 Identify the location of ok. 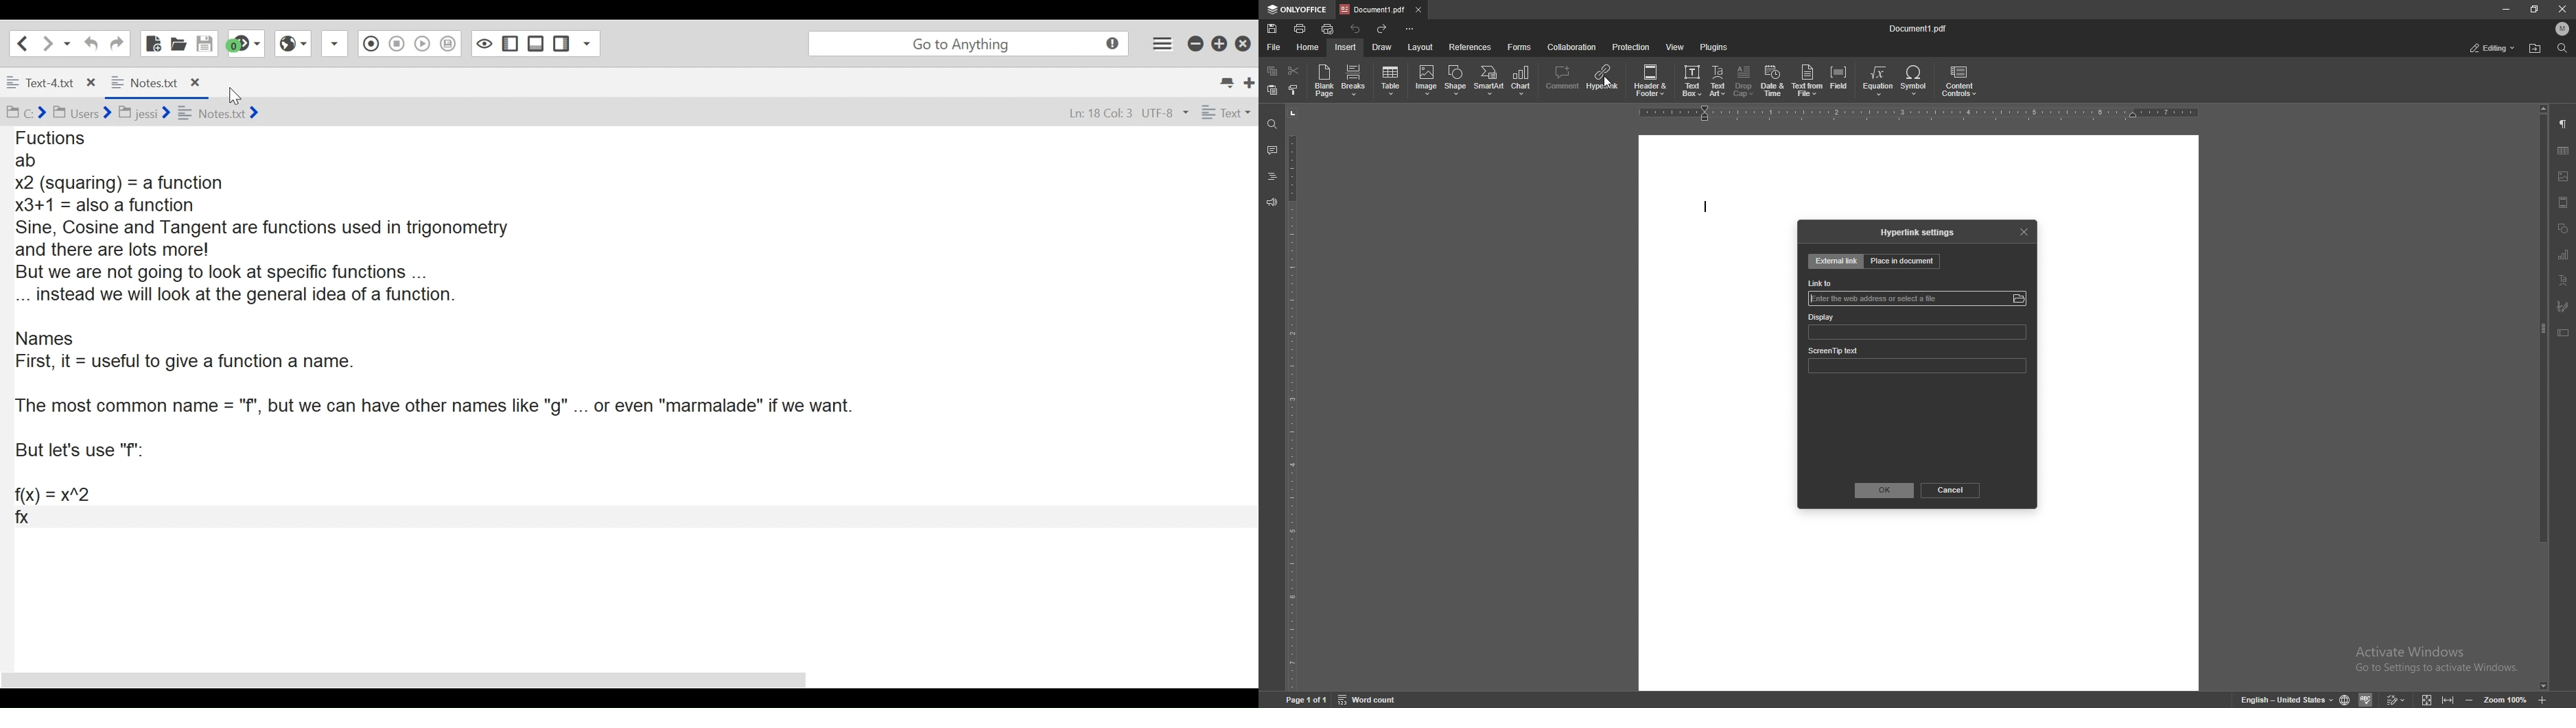
(1885, 491).